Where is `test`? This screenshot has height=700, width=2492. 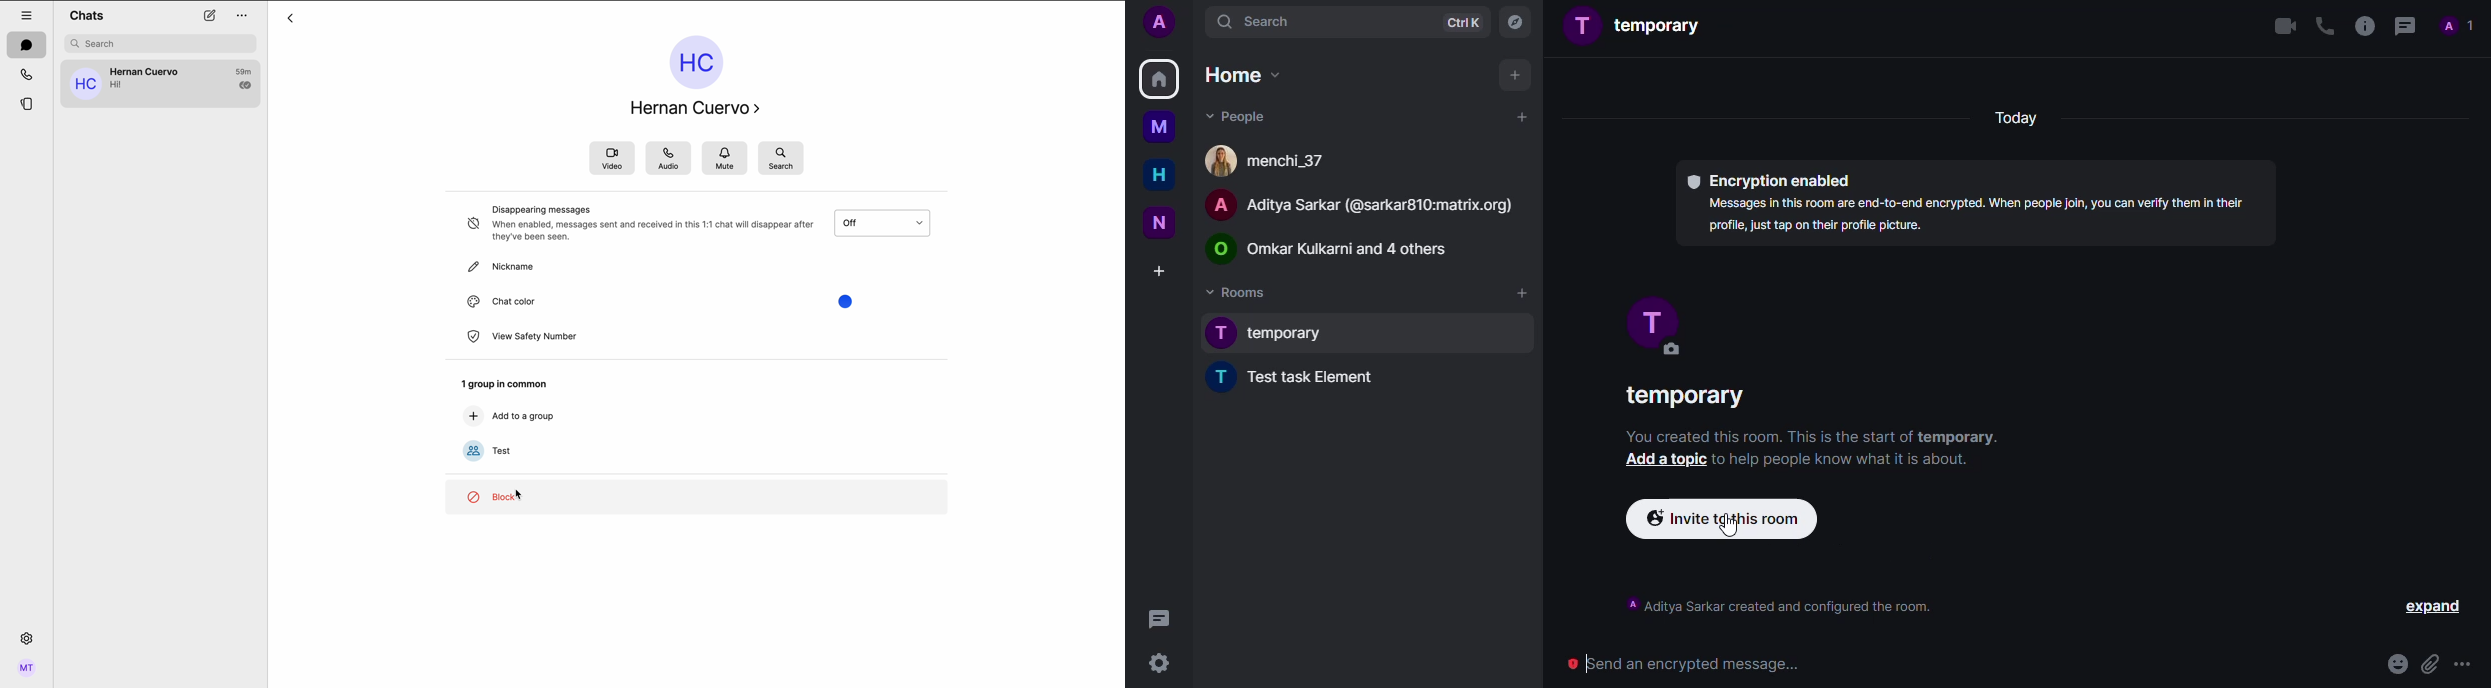
test is located at coordinates (487, 451).